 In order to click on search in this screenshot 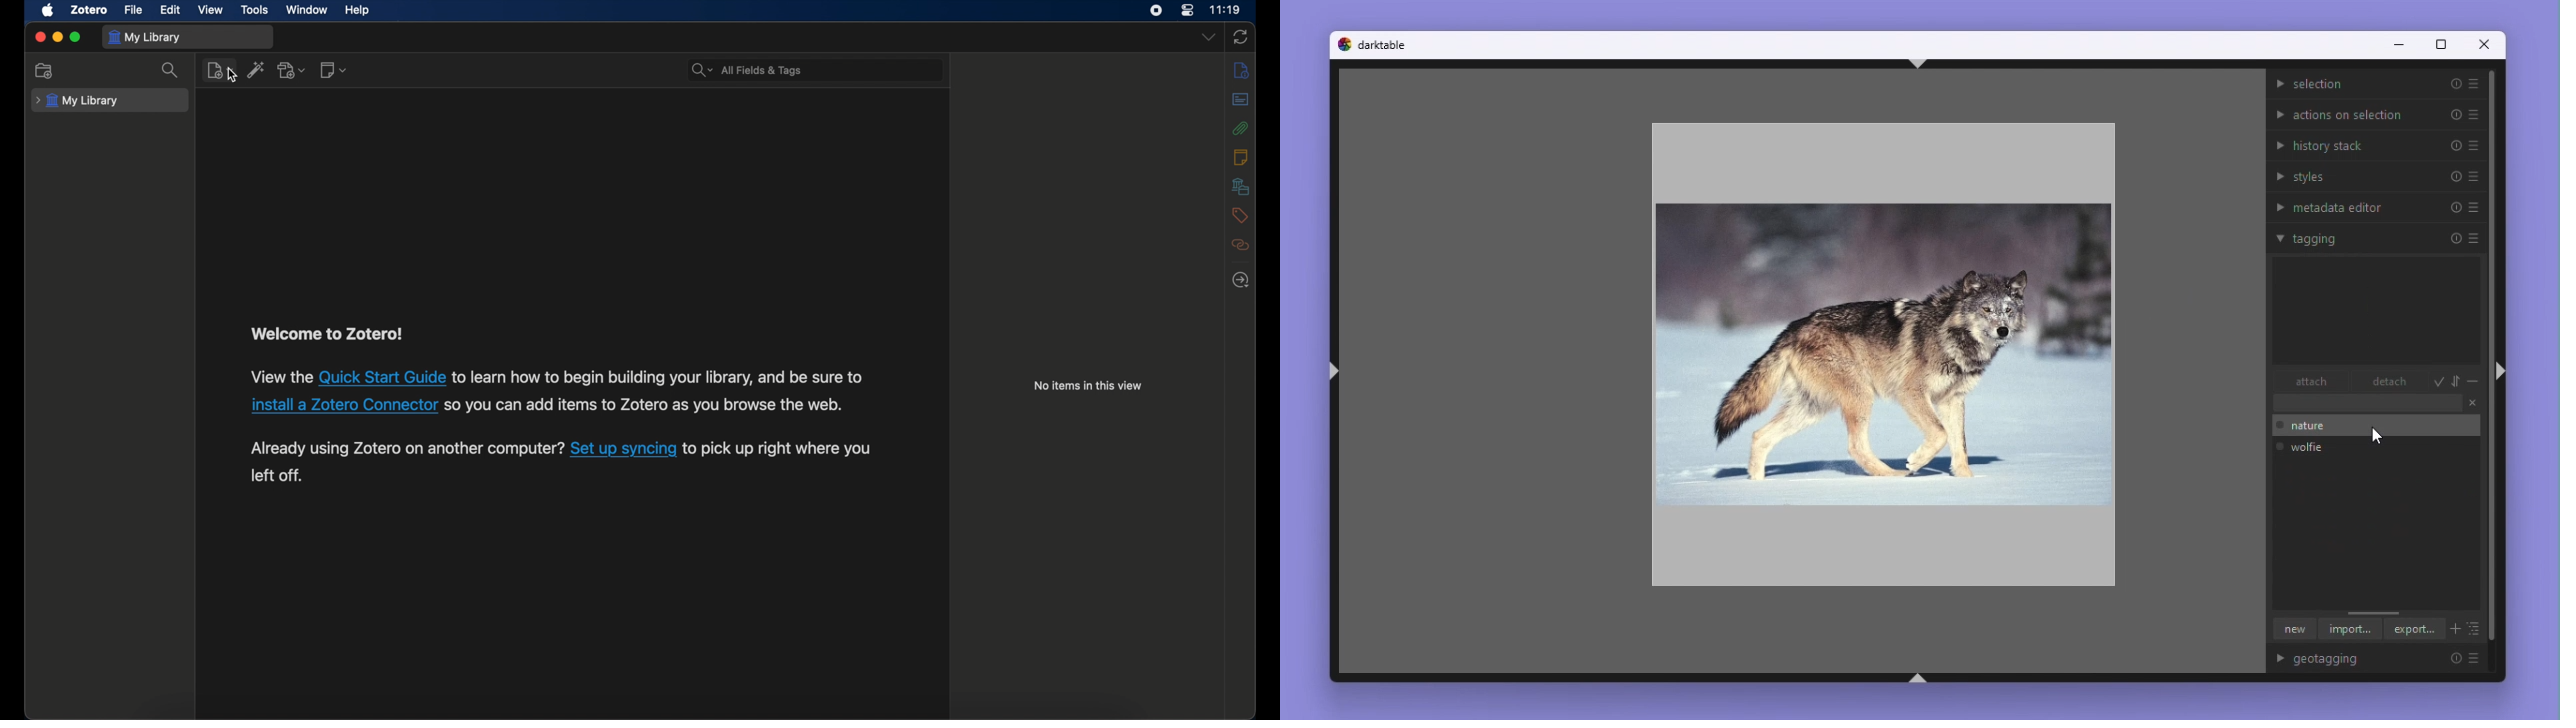, I will do `click(745, 71)`.